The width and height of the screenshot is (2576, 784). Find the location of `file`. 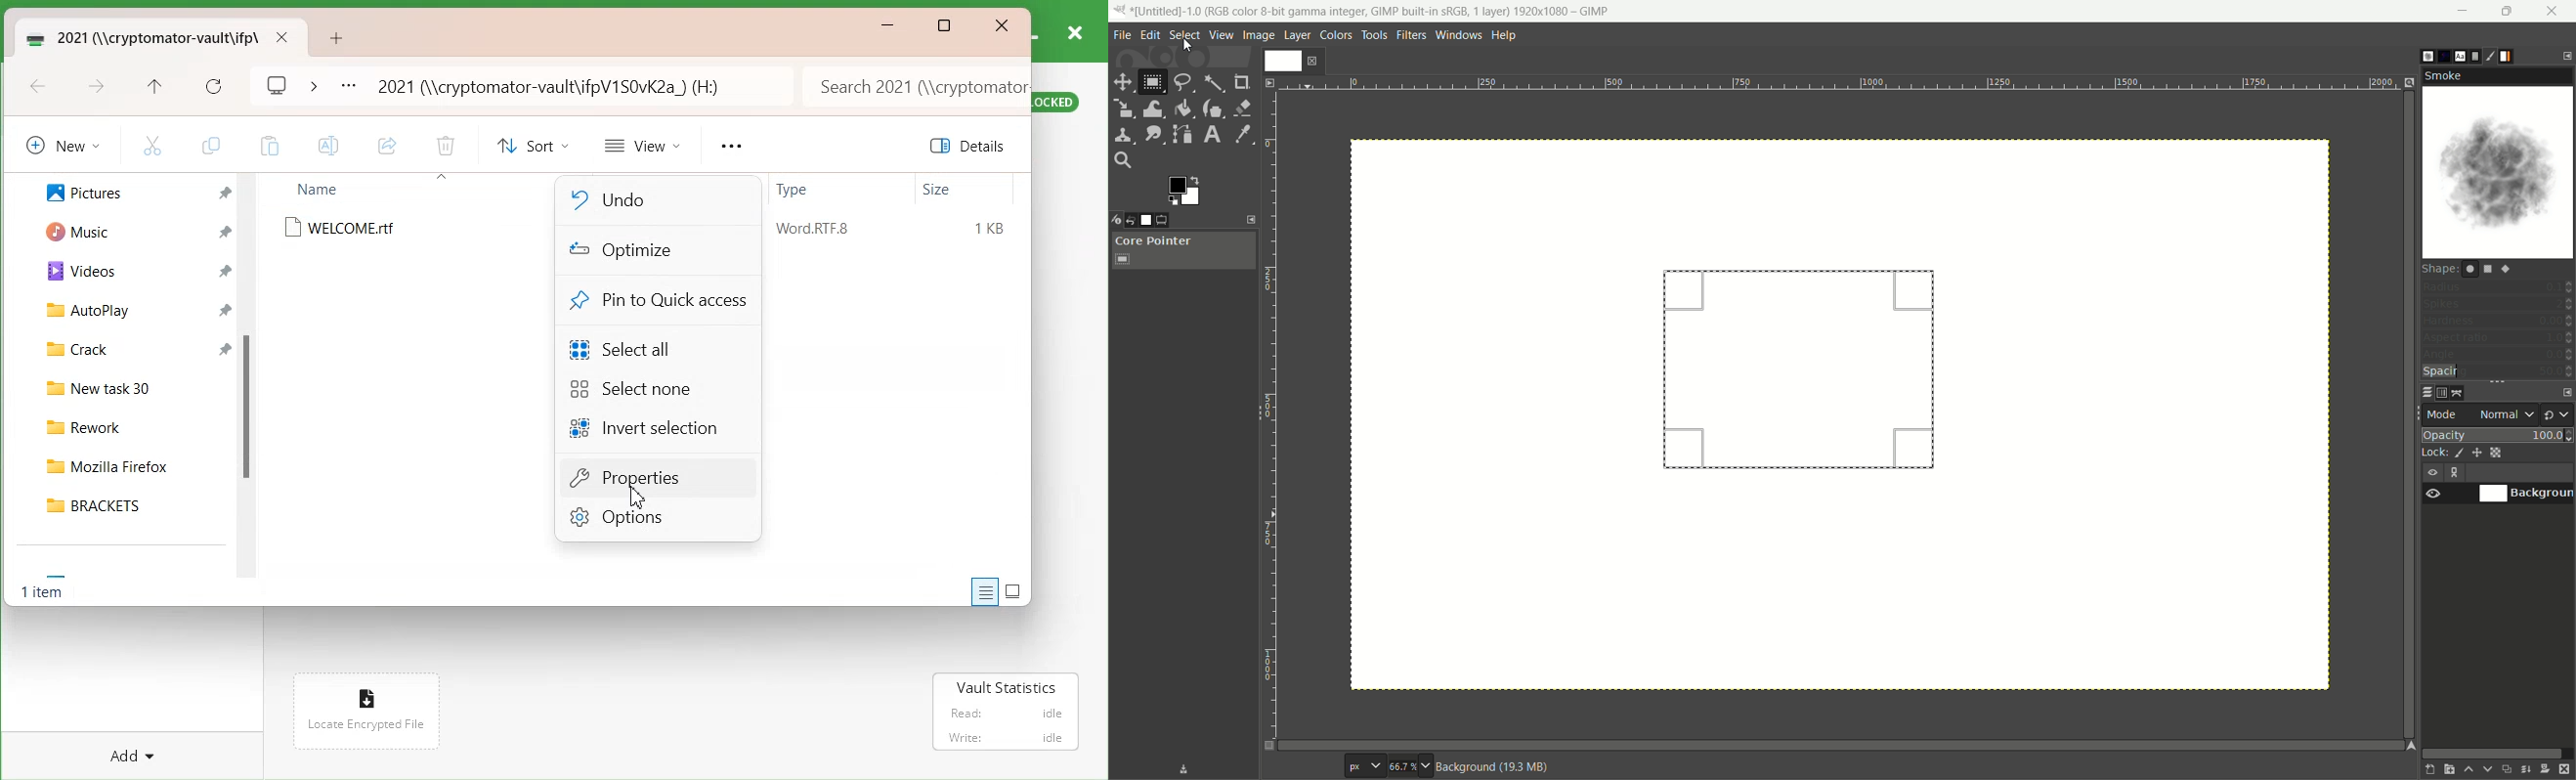

file is located at coordinates (1123, 36).